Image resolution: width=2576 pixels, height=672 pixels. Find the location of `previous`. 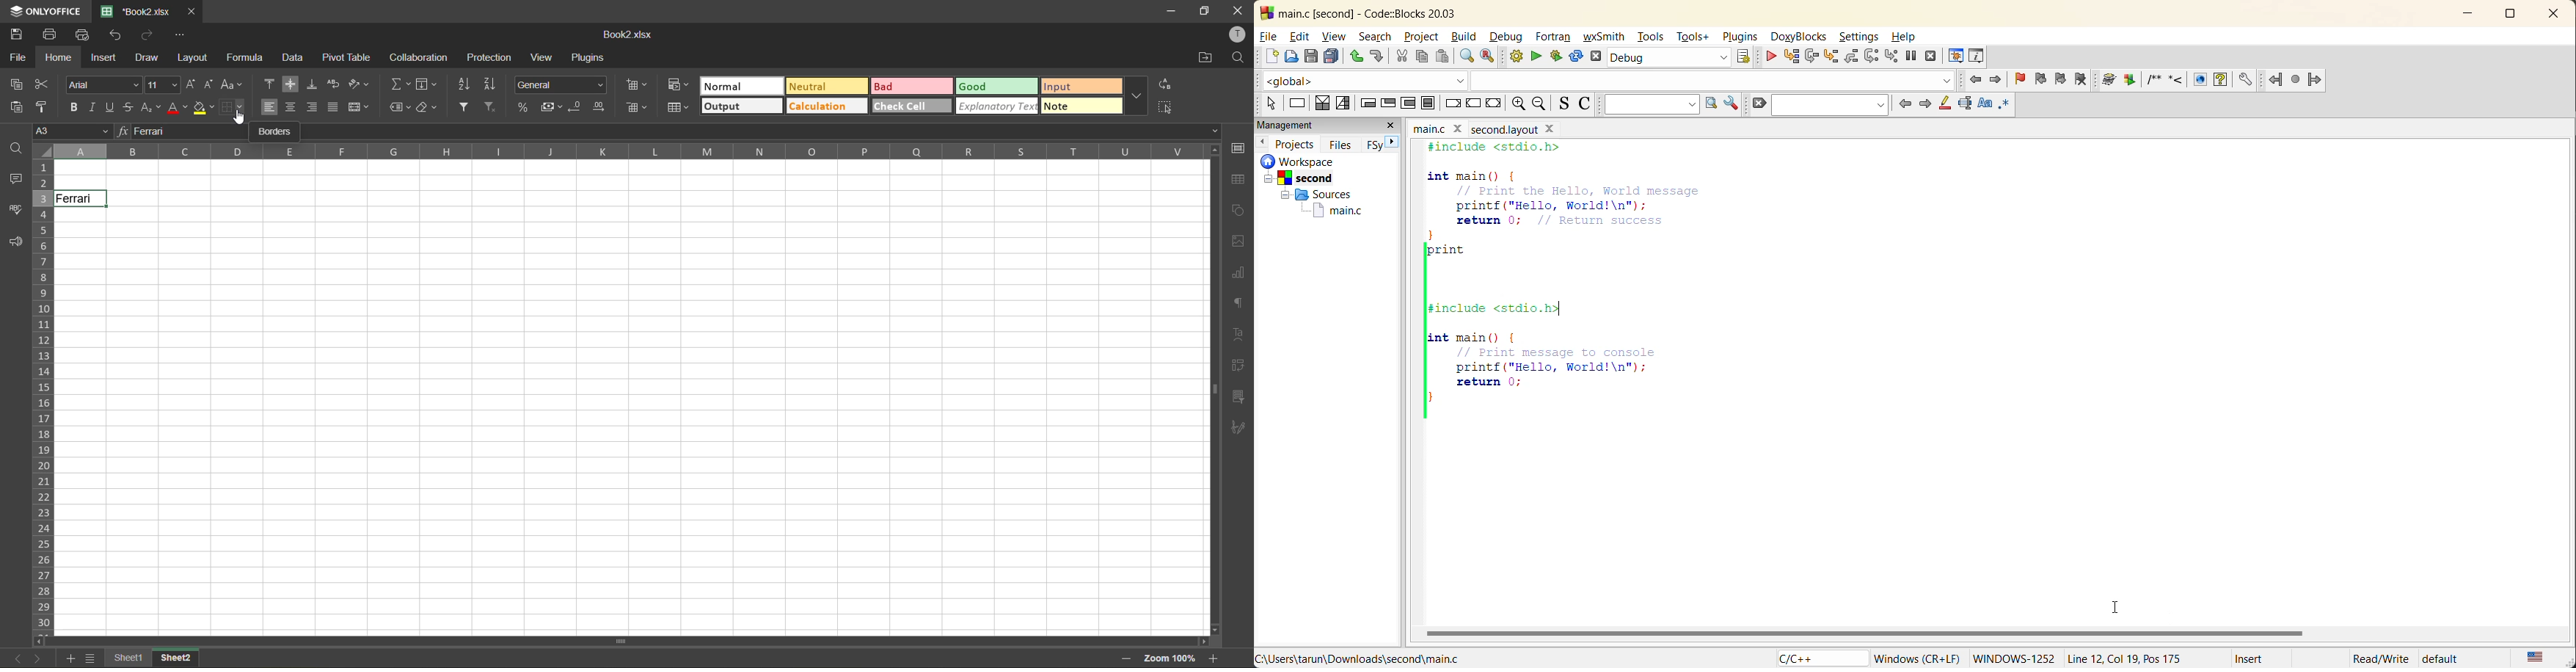

previous is located at coordinates (1902, 103).